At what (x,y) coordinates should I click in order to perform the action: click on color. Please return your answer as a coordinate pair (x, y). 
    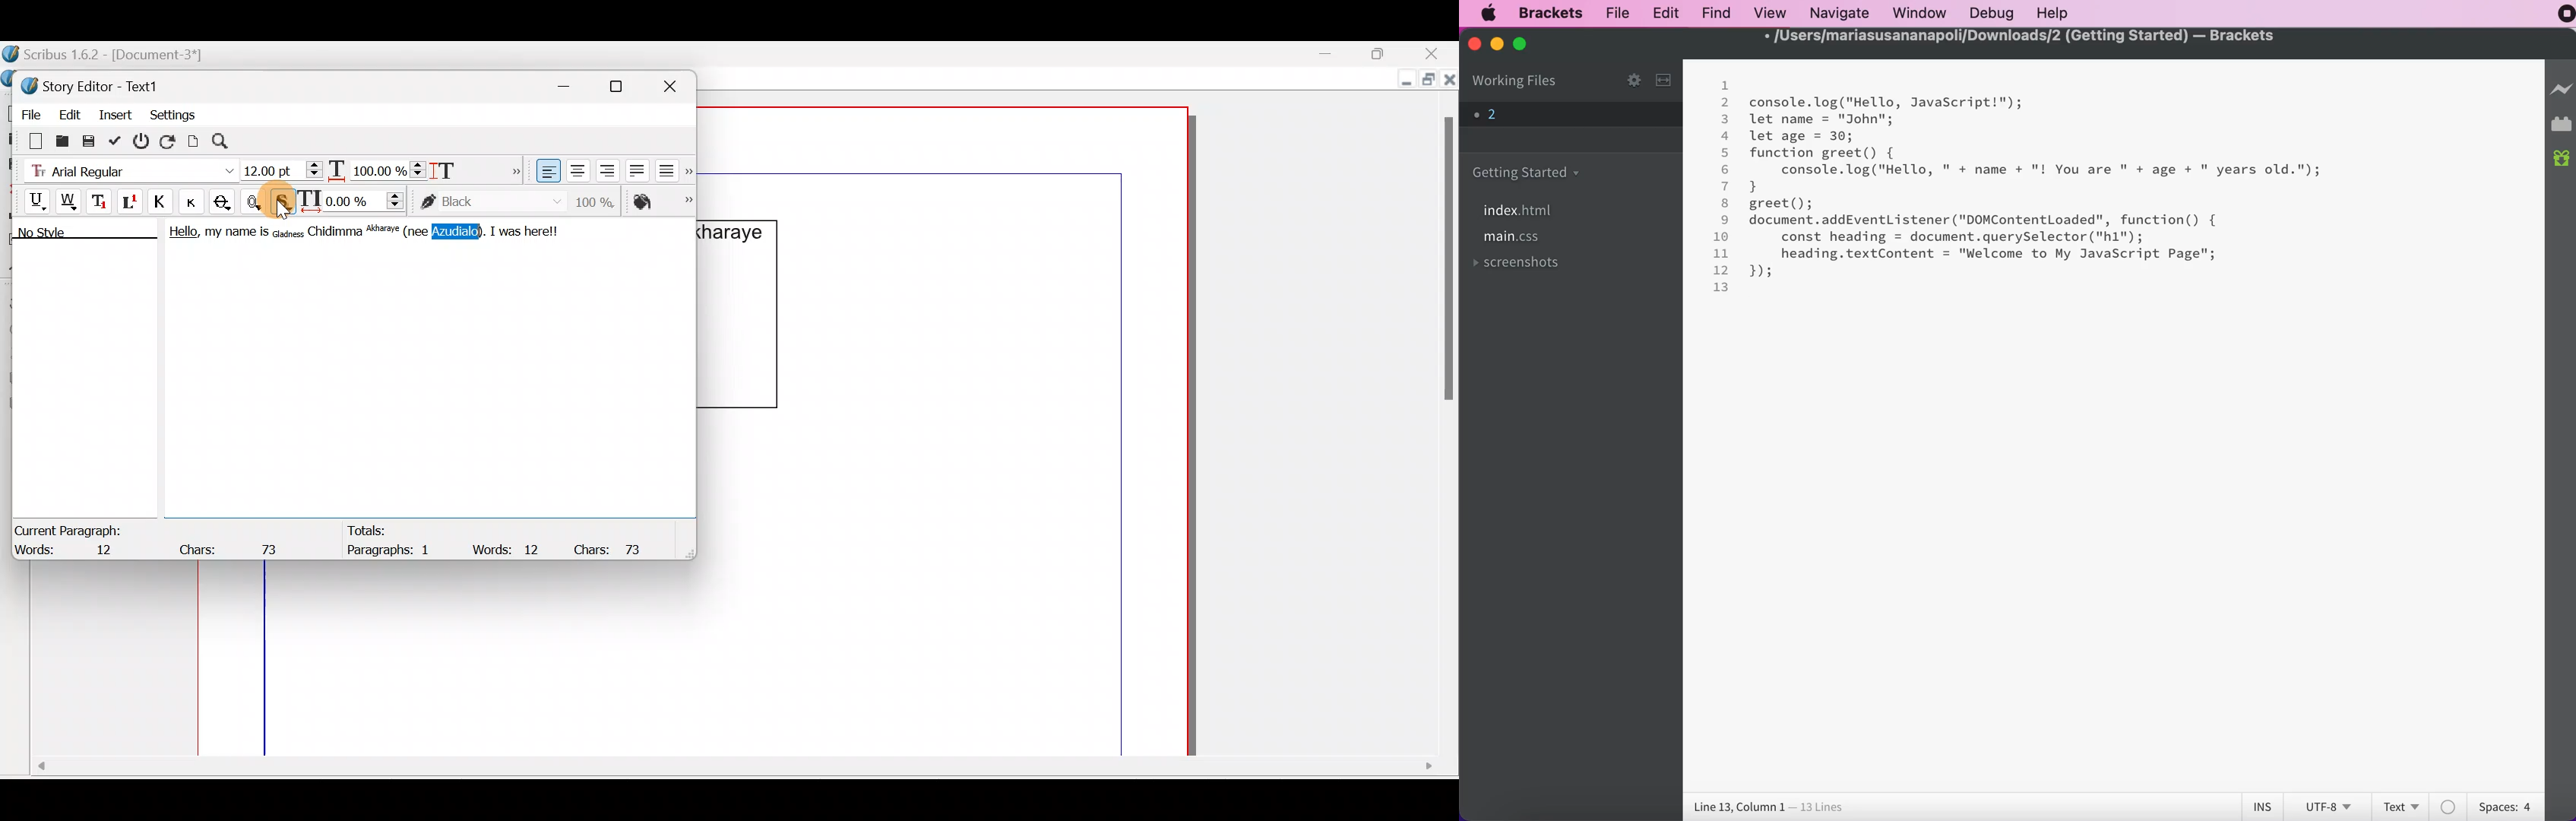
    Looking at the image, I should click on (2450, 806).